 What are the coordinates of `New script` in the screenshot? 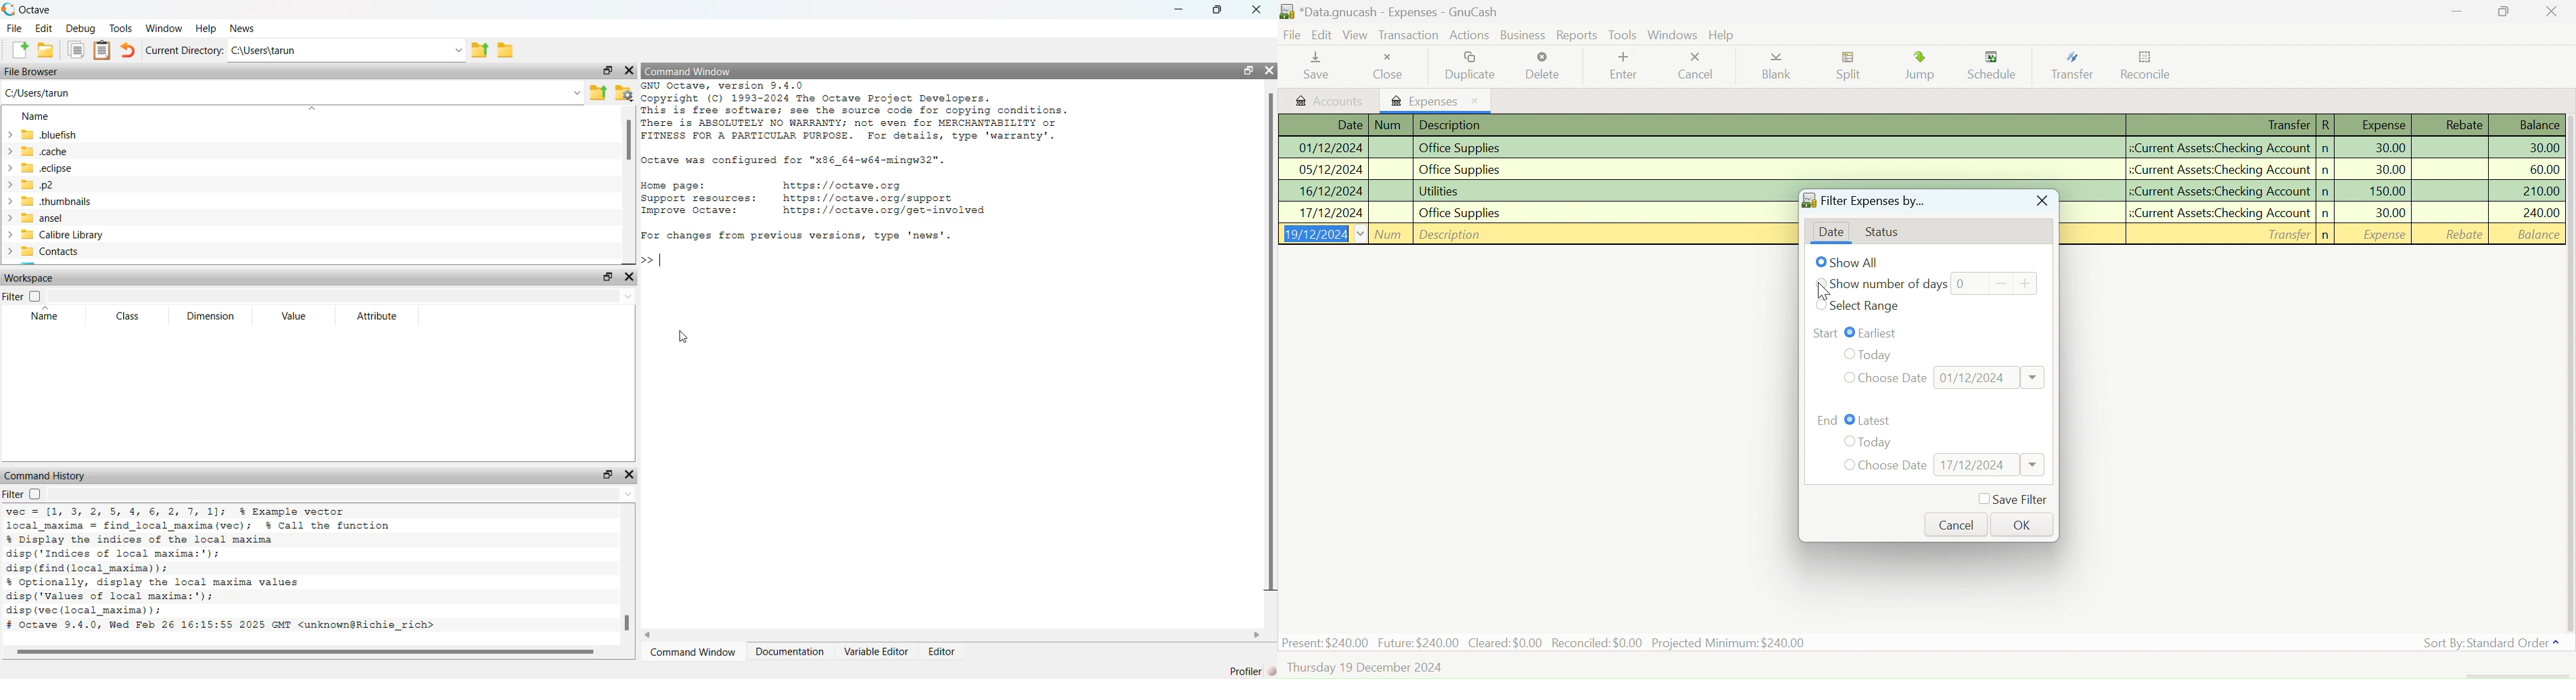 It's located at (18, 49).